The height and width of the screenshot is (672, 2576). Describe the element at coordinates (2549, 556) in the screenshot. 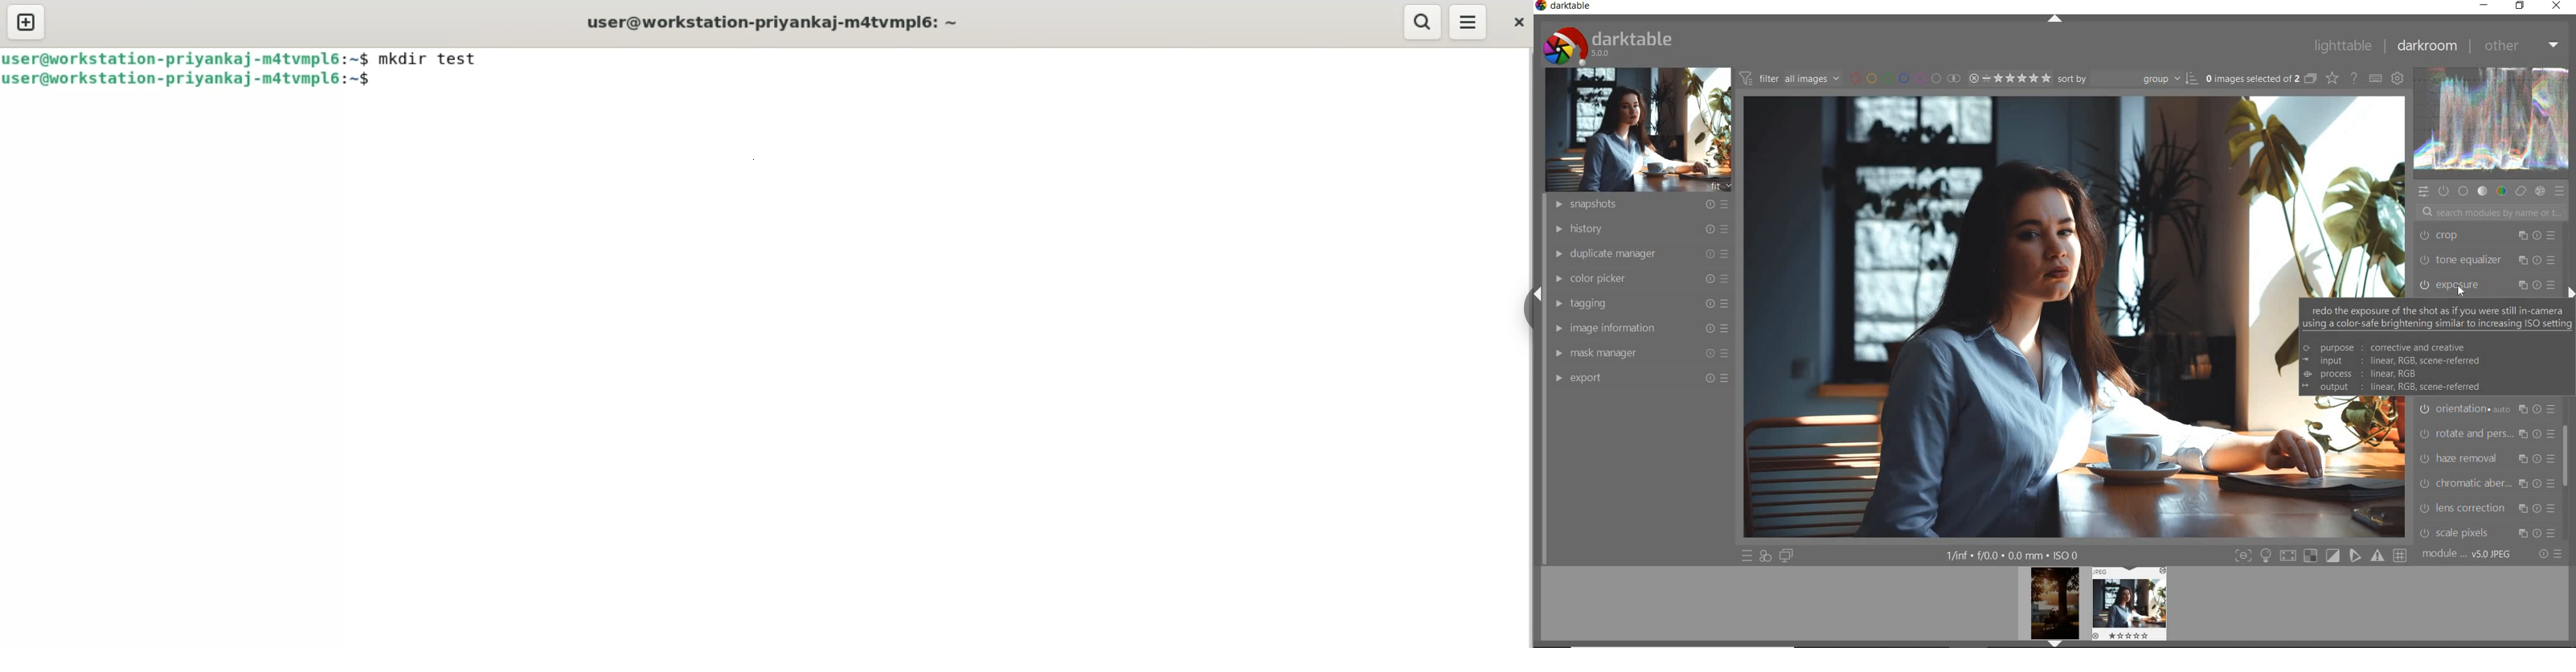

I see `RESET OR PRESET & PREFERANCE` at that location.